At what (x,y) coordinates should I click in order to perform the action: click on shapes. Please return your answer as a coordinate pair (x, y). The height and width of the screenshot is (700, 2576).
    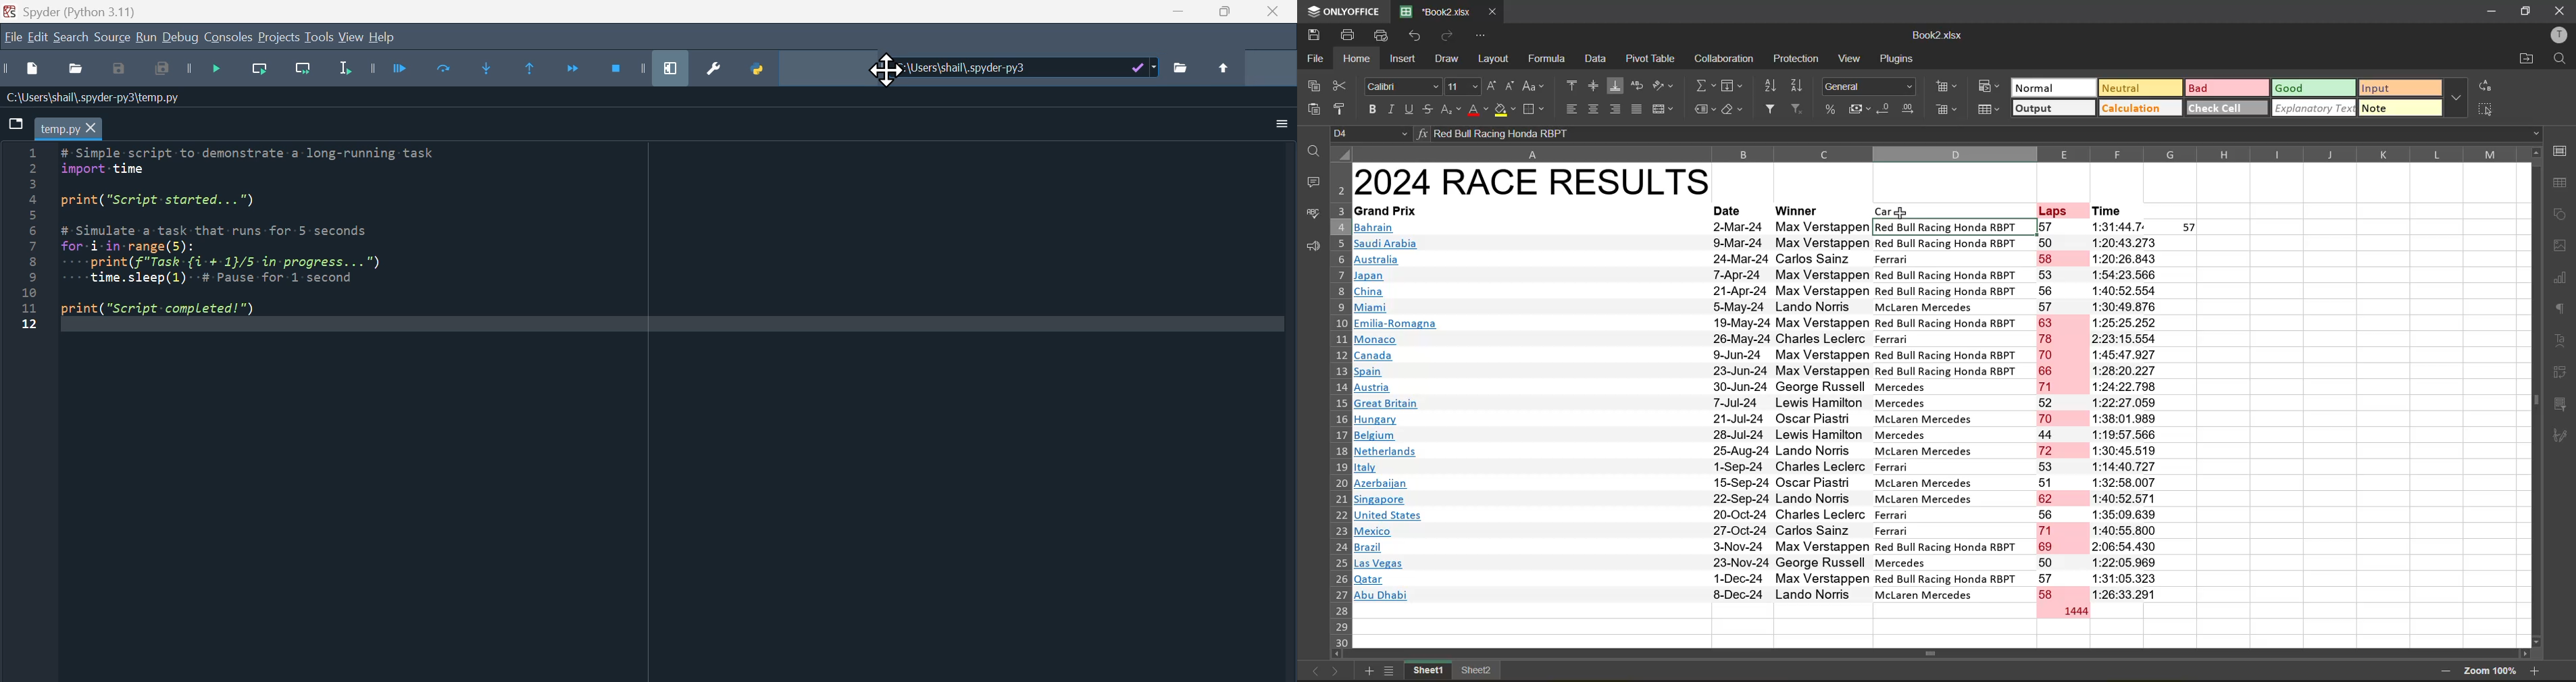
    Looking at the image, I should click on (2562, 212).